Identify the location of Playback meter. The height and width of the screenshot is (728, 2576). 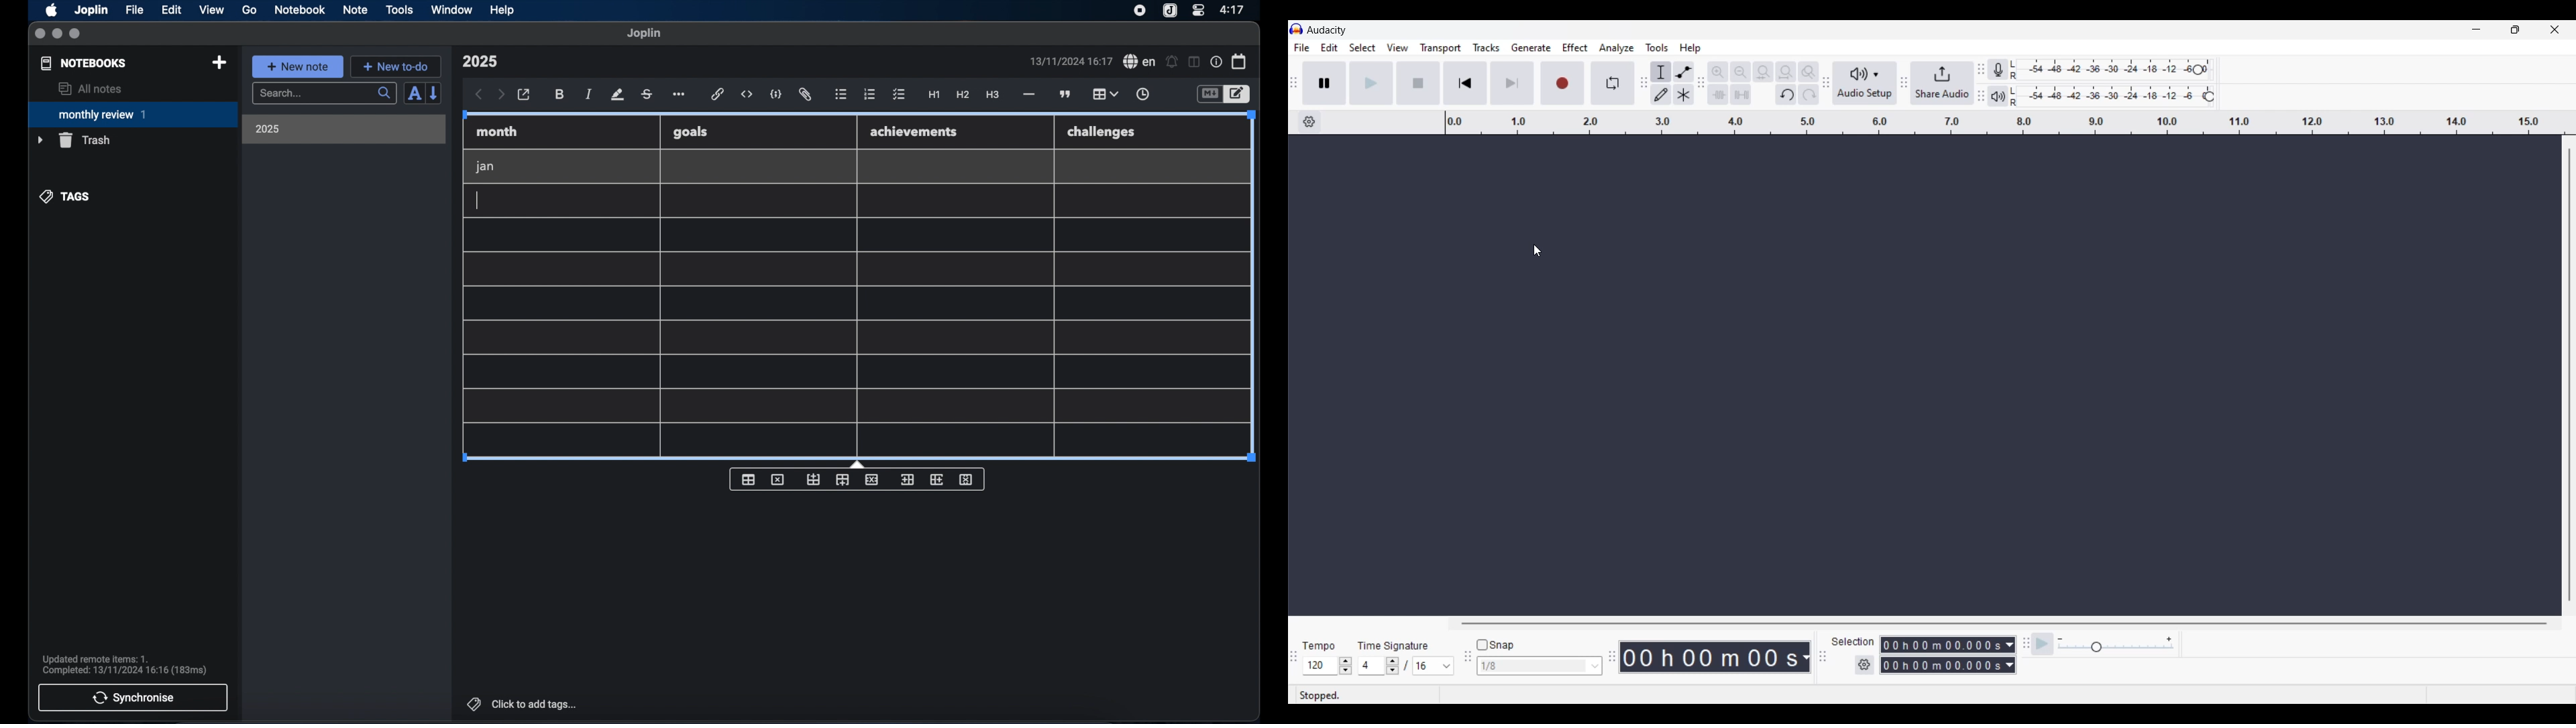
(1998, 96).